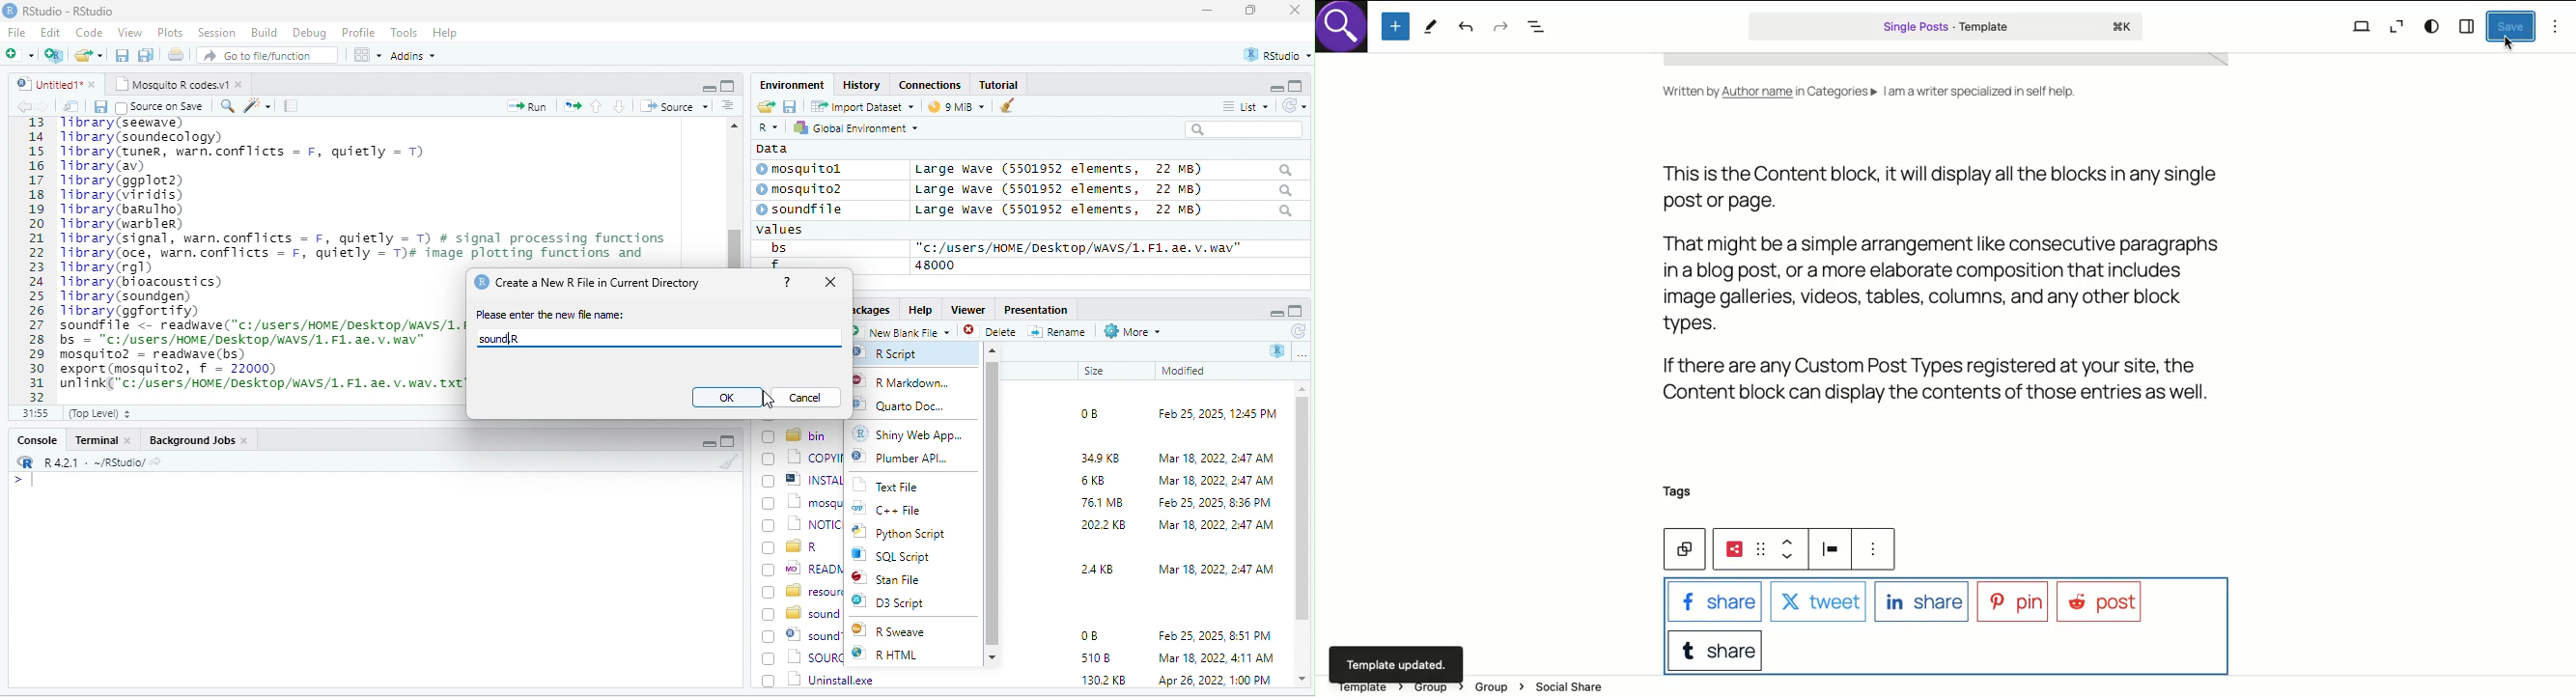  I want to click on 5108, so click(1091, 656).